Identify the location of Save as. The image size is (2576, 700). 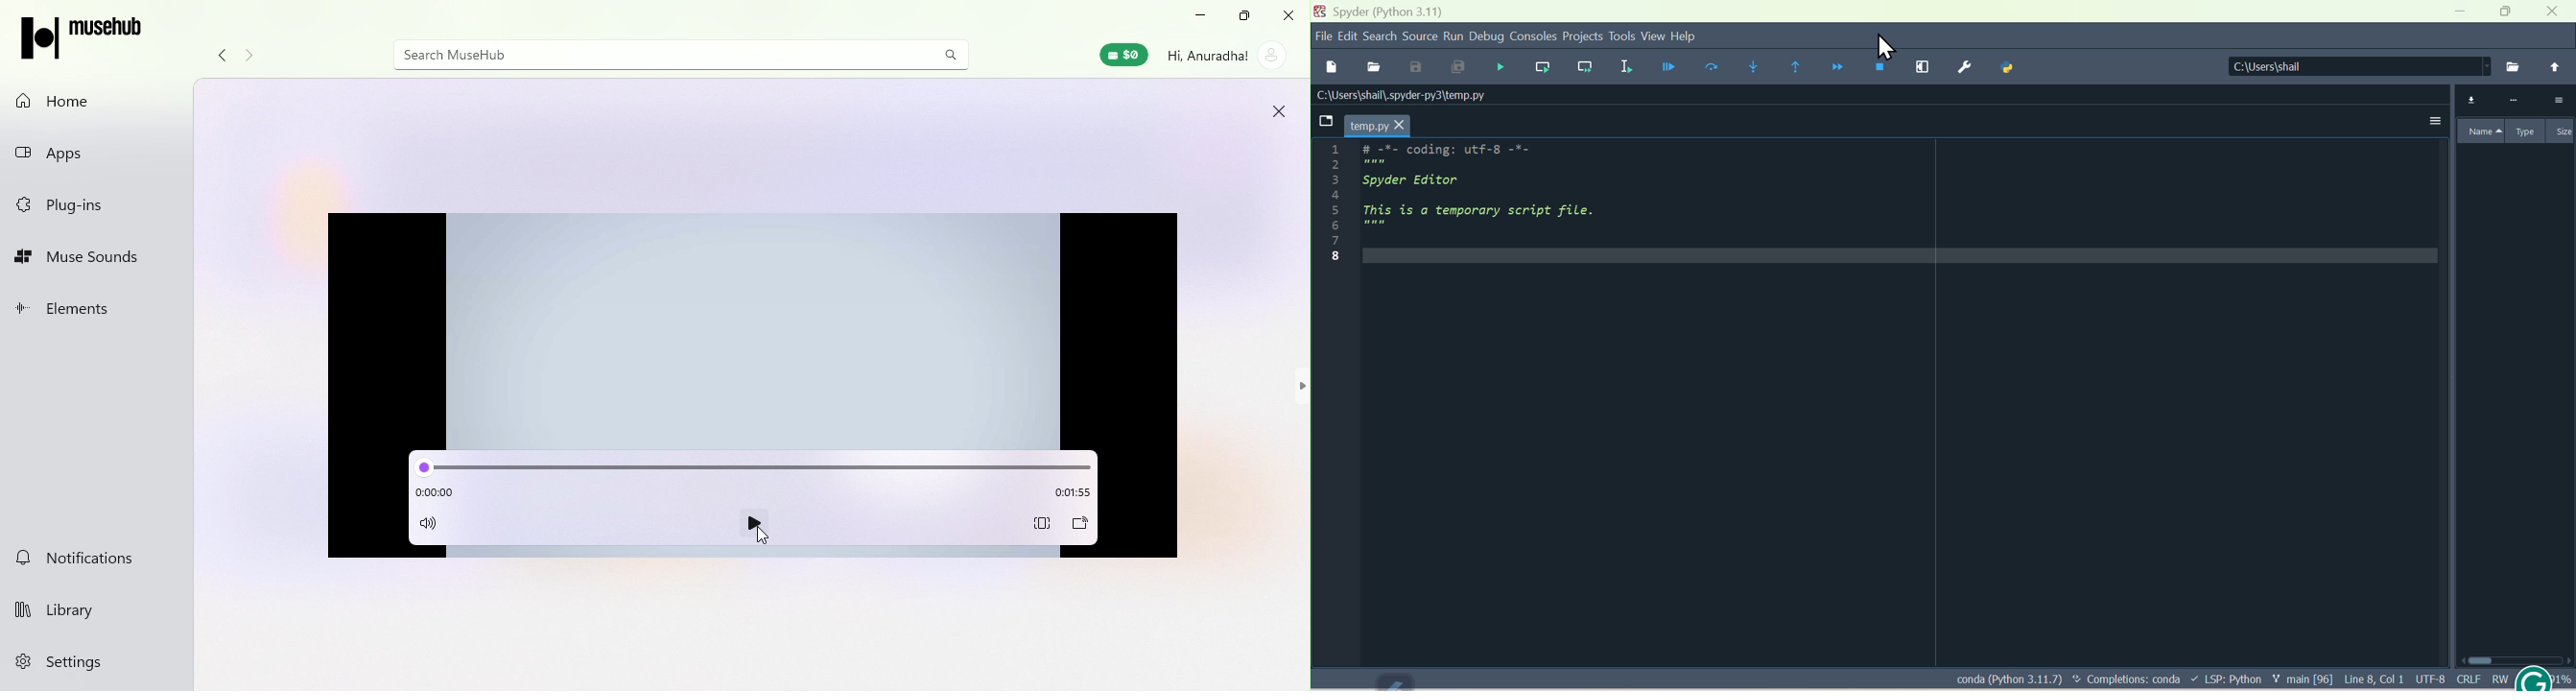
(1413, 67).